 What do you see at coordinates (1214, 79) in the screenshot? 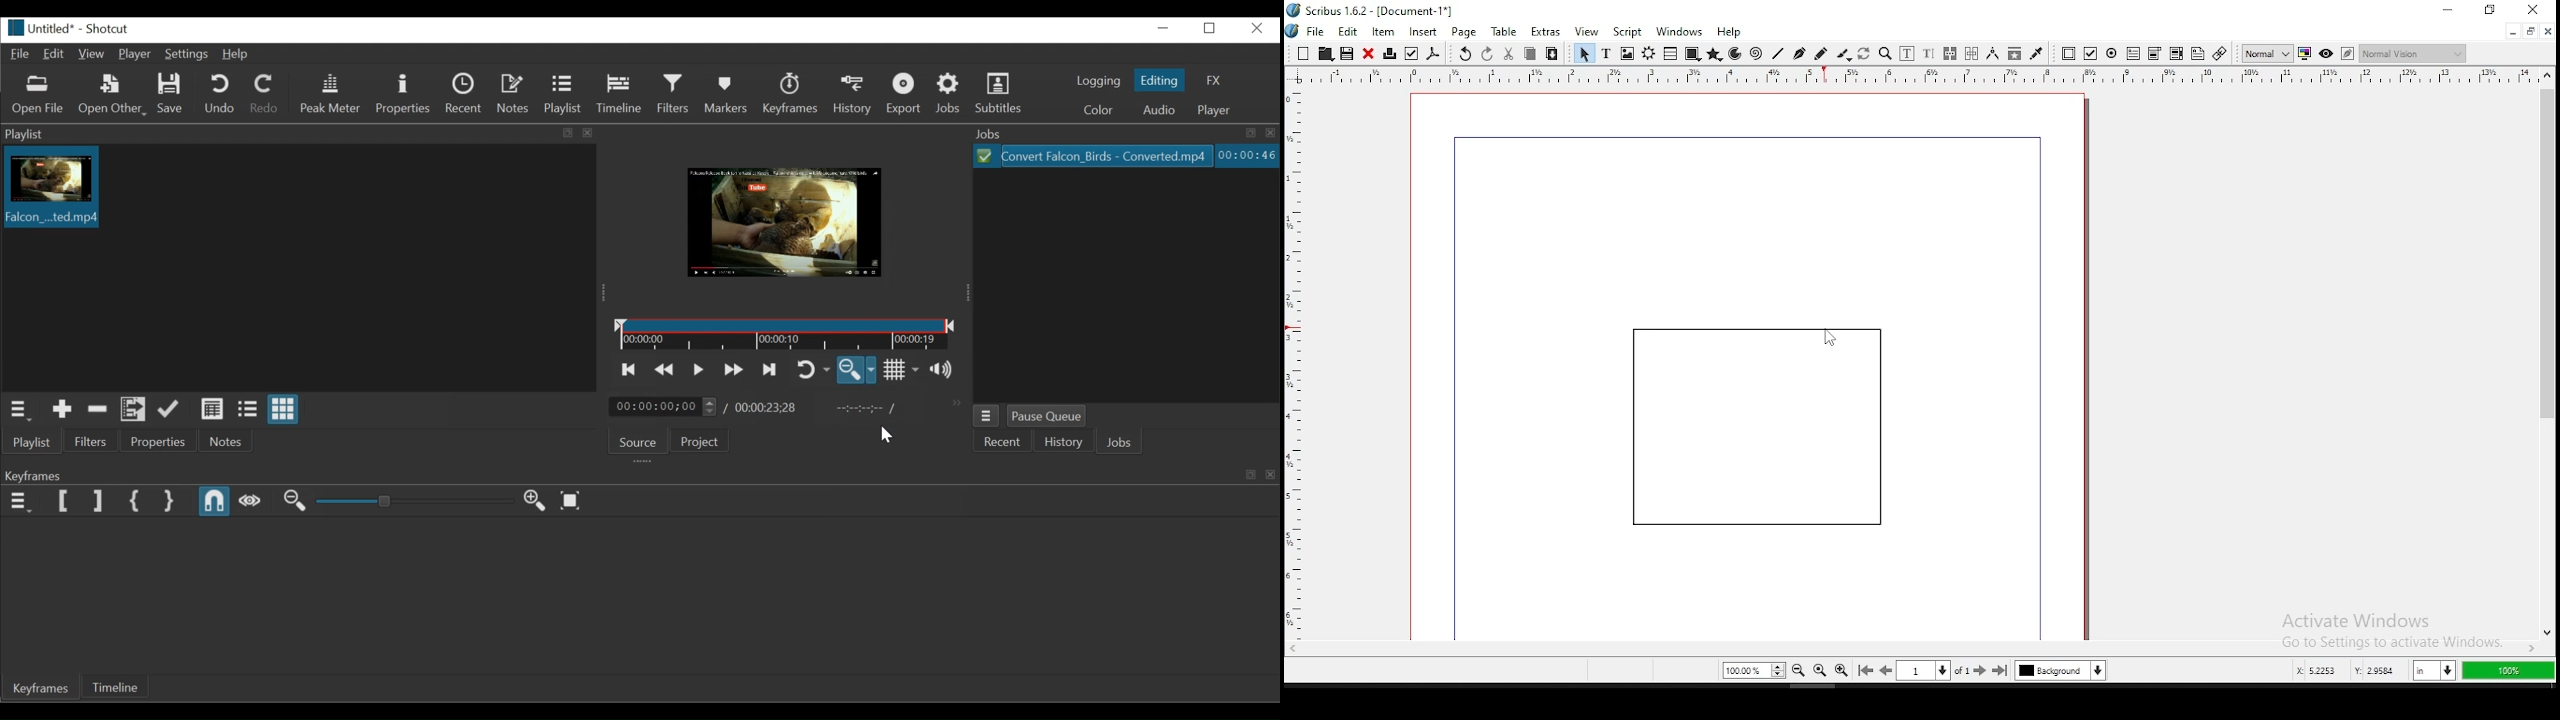
I see `FZ` at bounding box center [1214, 79].